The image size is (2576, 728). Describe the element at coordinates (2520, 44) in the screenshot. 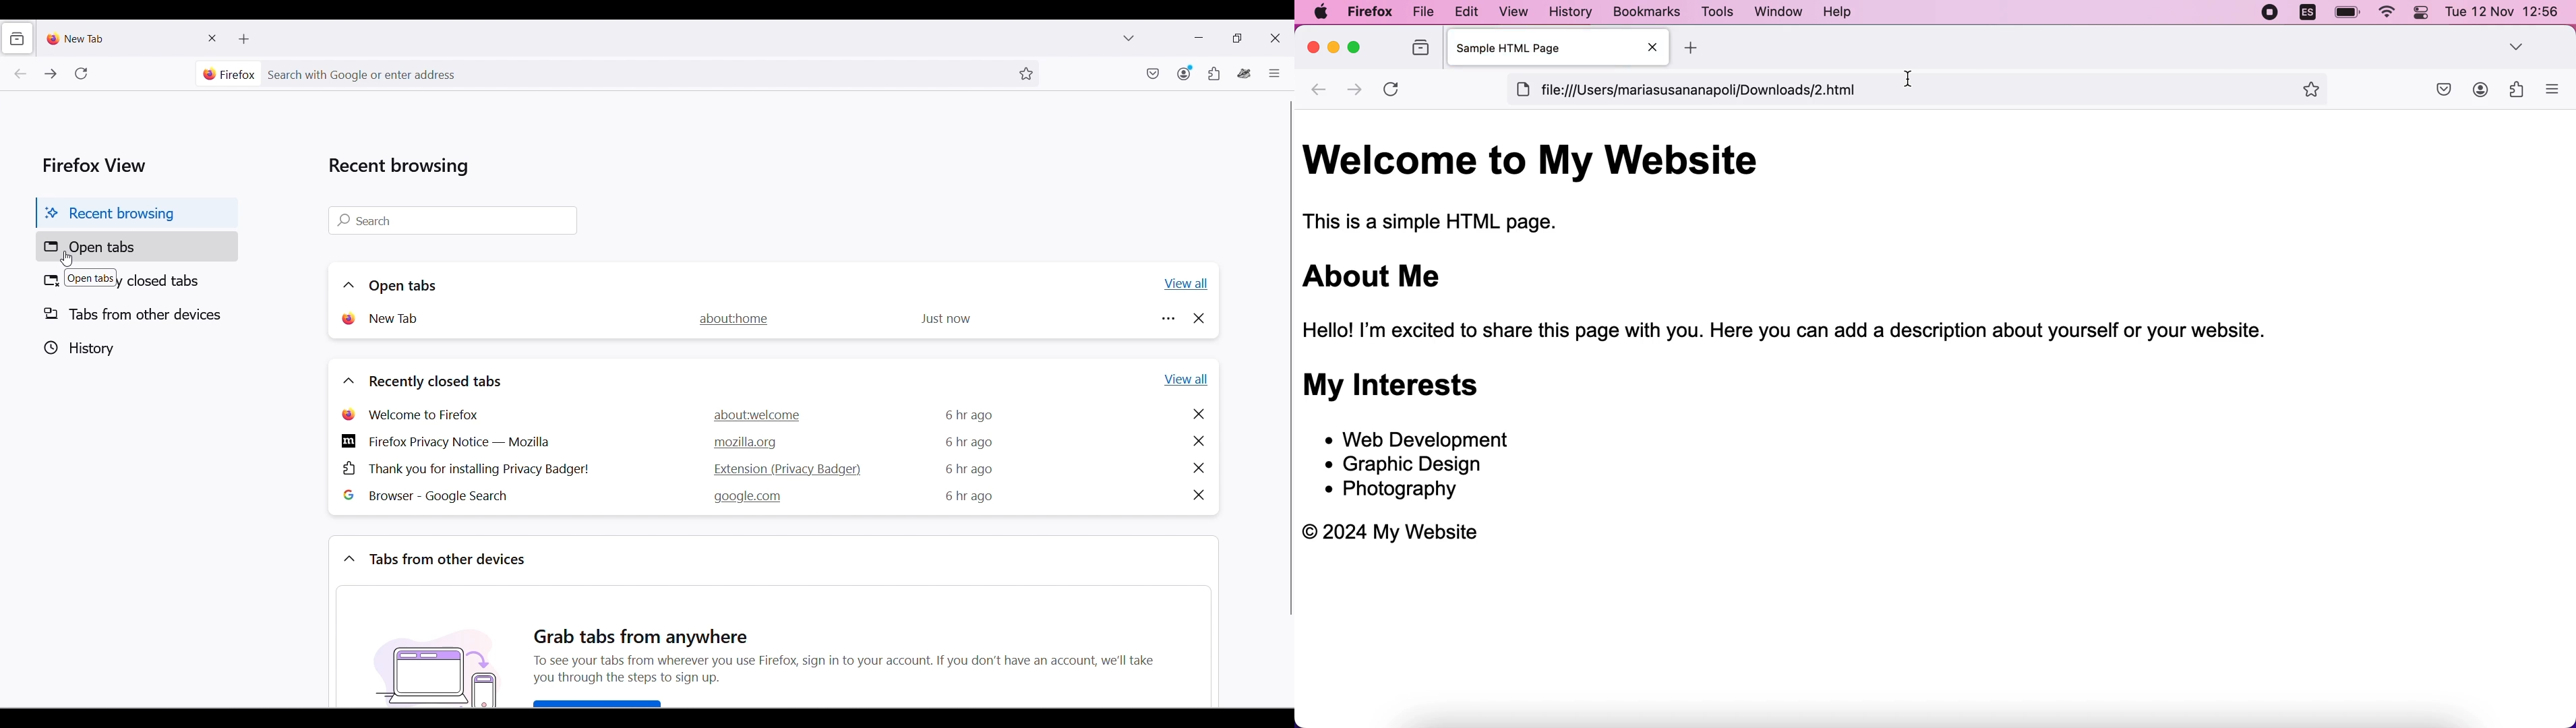

I see `list all tabs` at that location.